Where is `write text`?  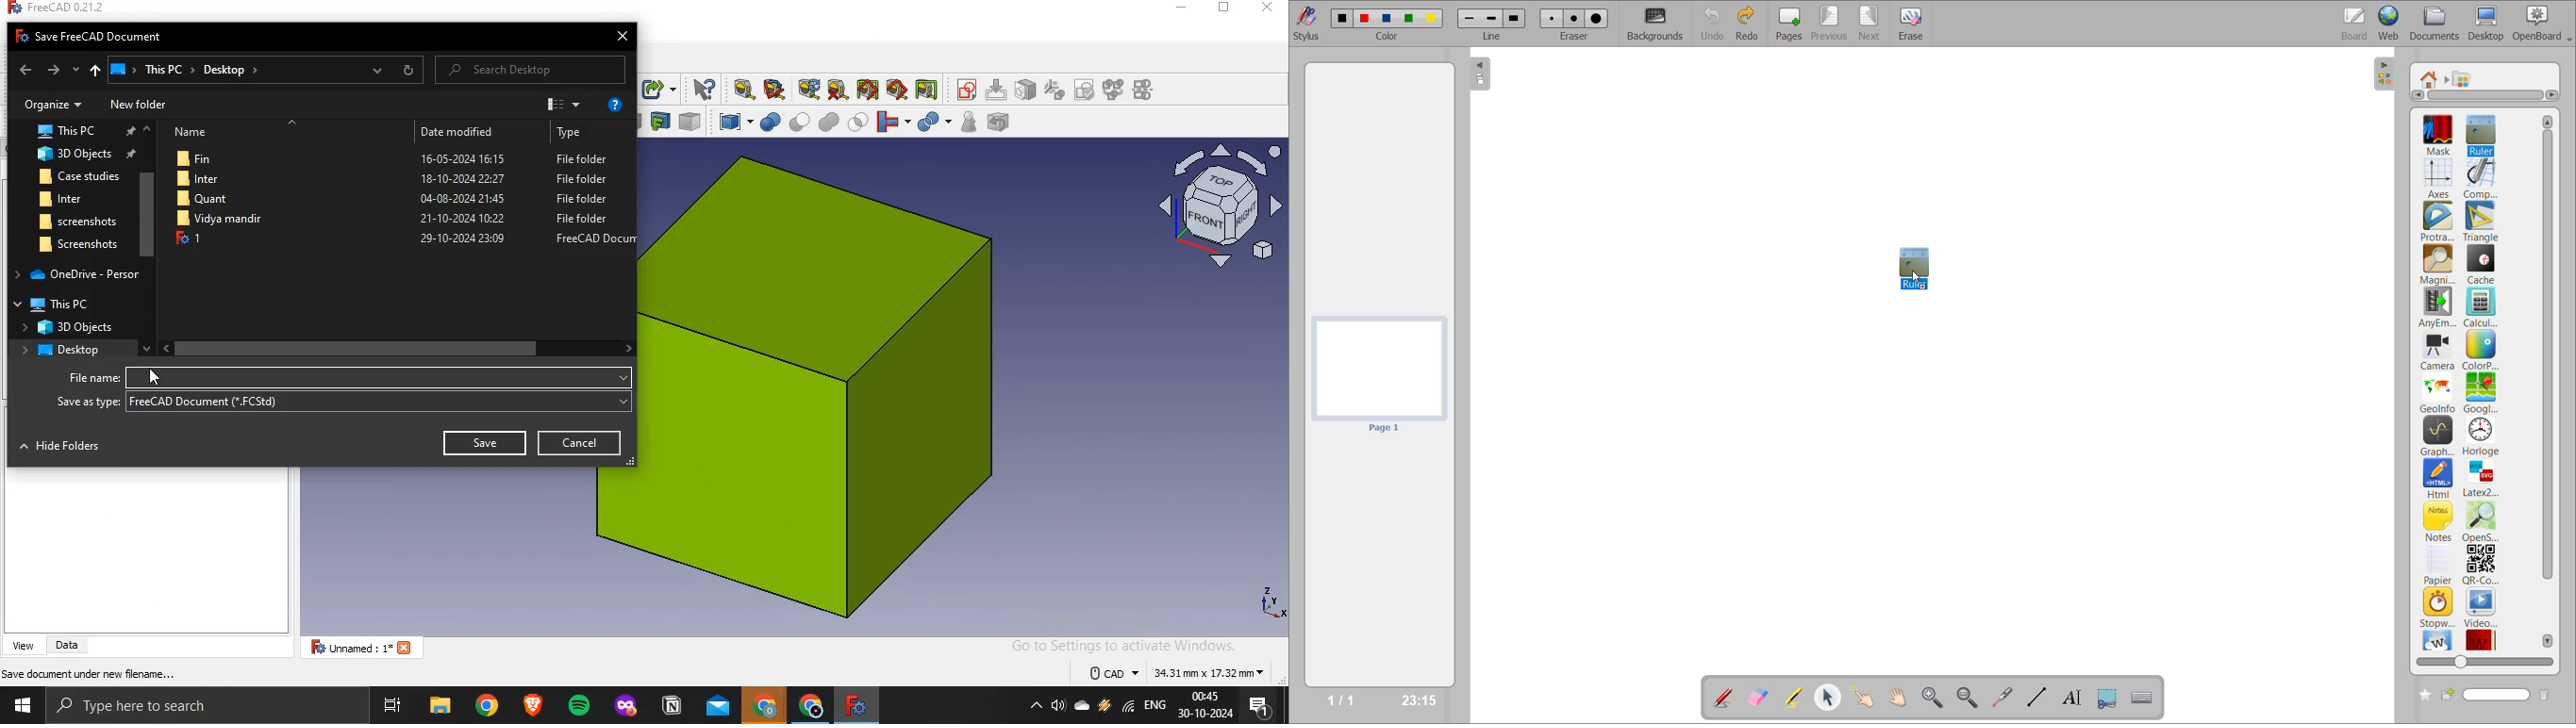 write text is located at coordinates (2071, 697).